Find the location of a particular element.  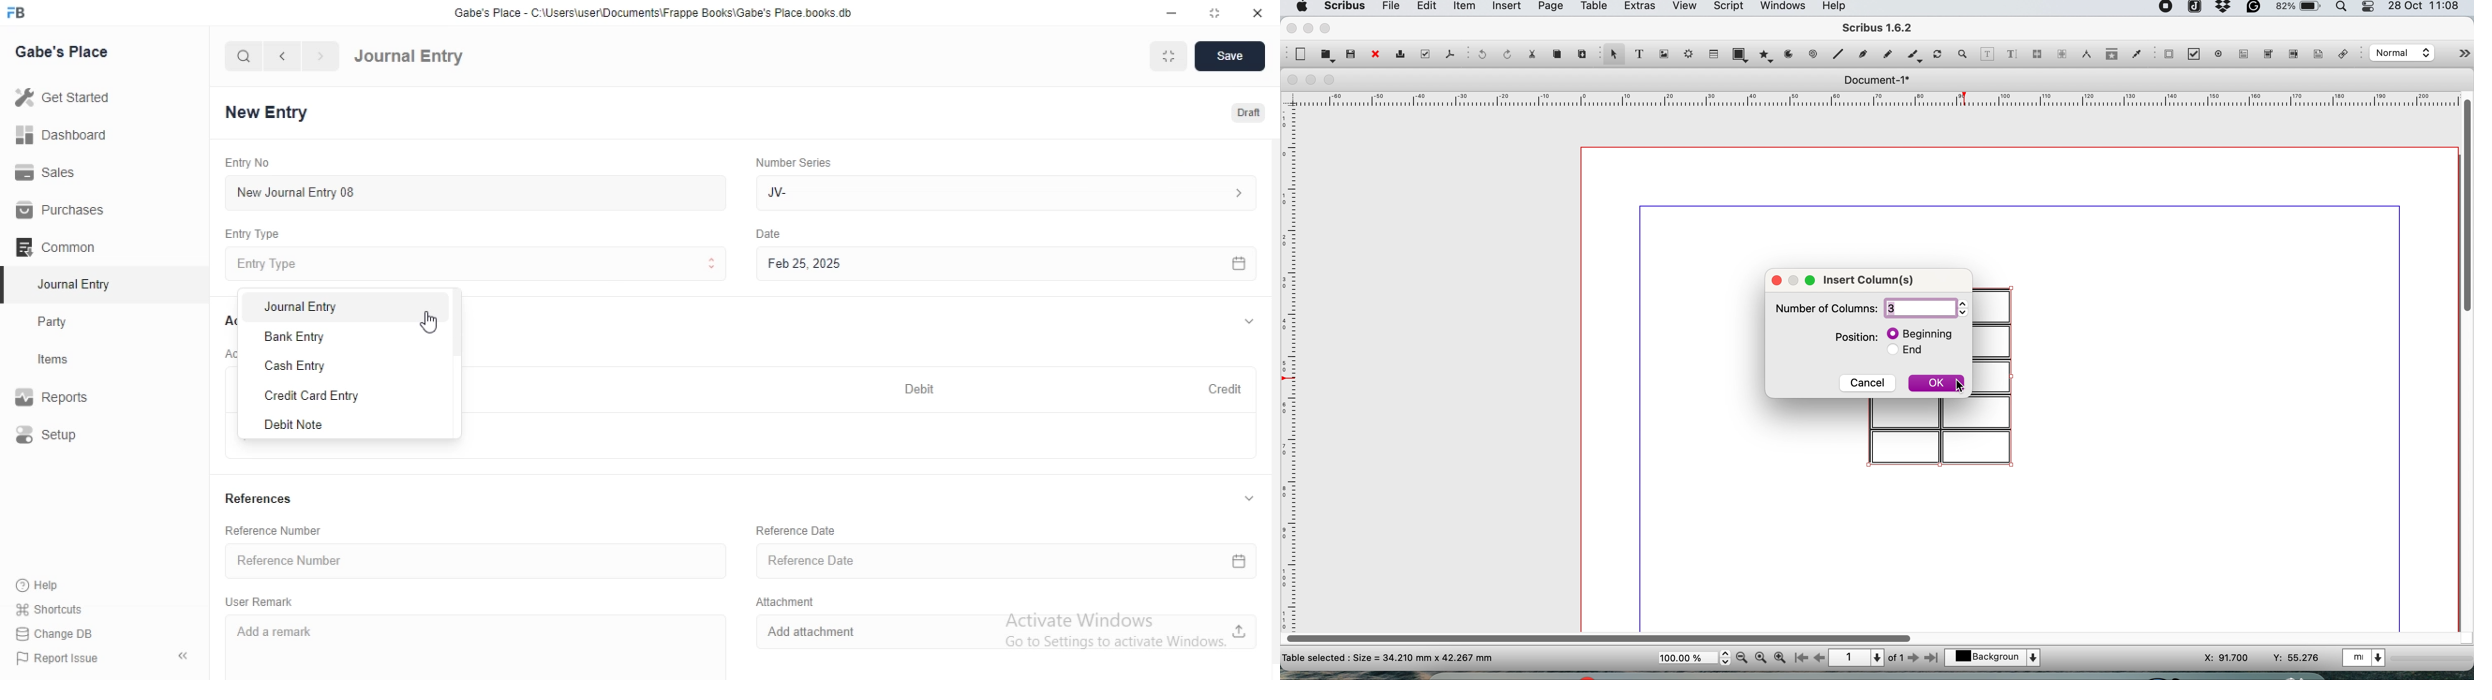

User Remark is located at coordinates (261, 602).